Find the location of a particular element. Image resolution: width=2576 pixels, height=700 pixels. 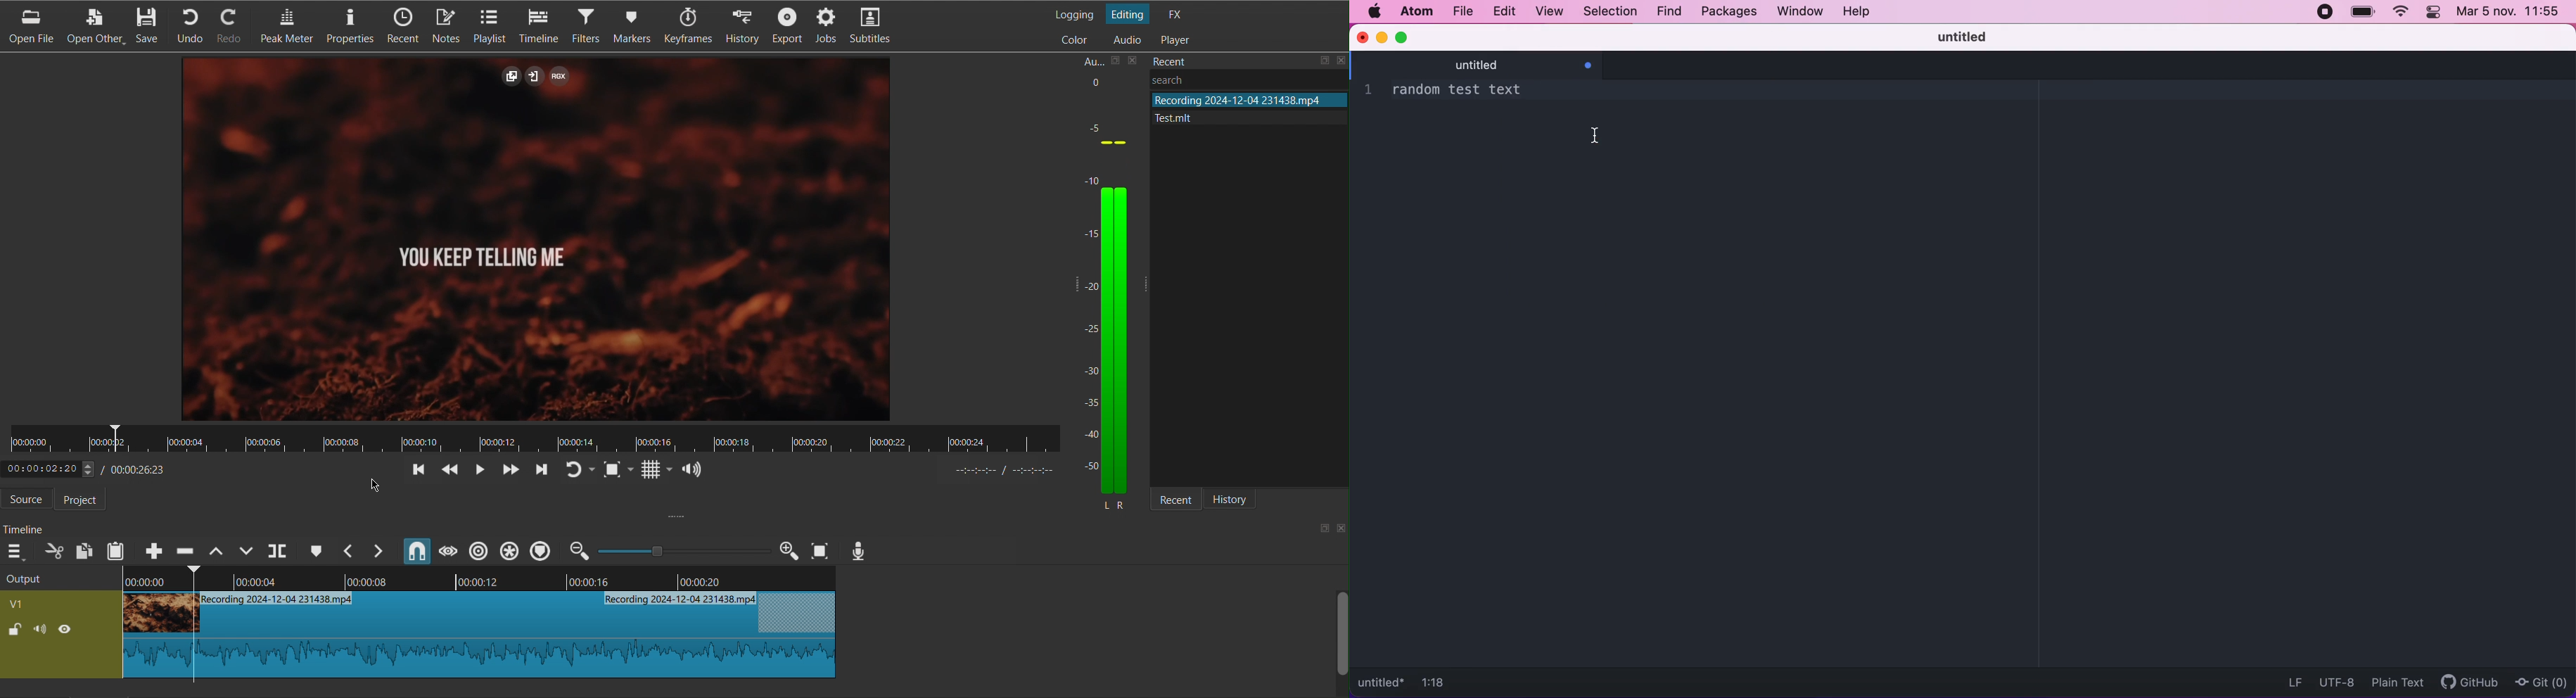

close is located at coordinates (1363, 38).